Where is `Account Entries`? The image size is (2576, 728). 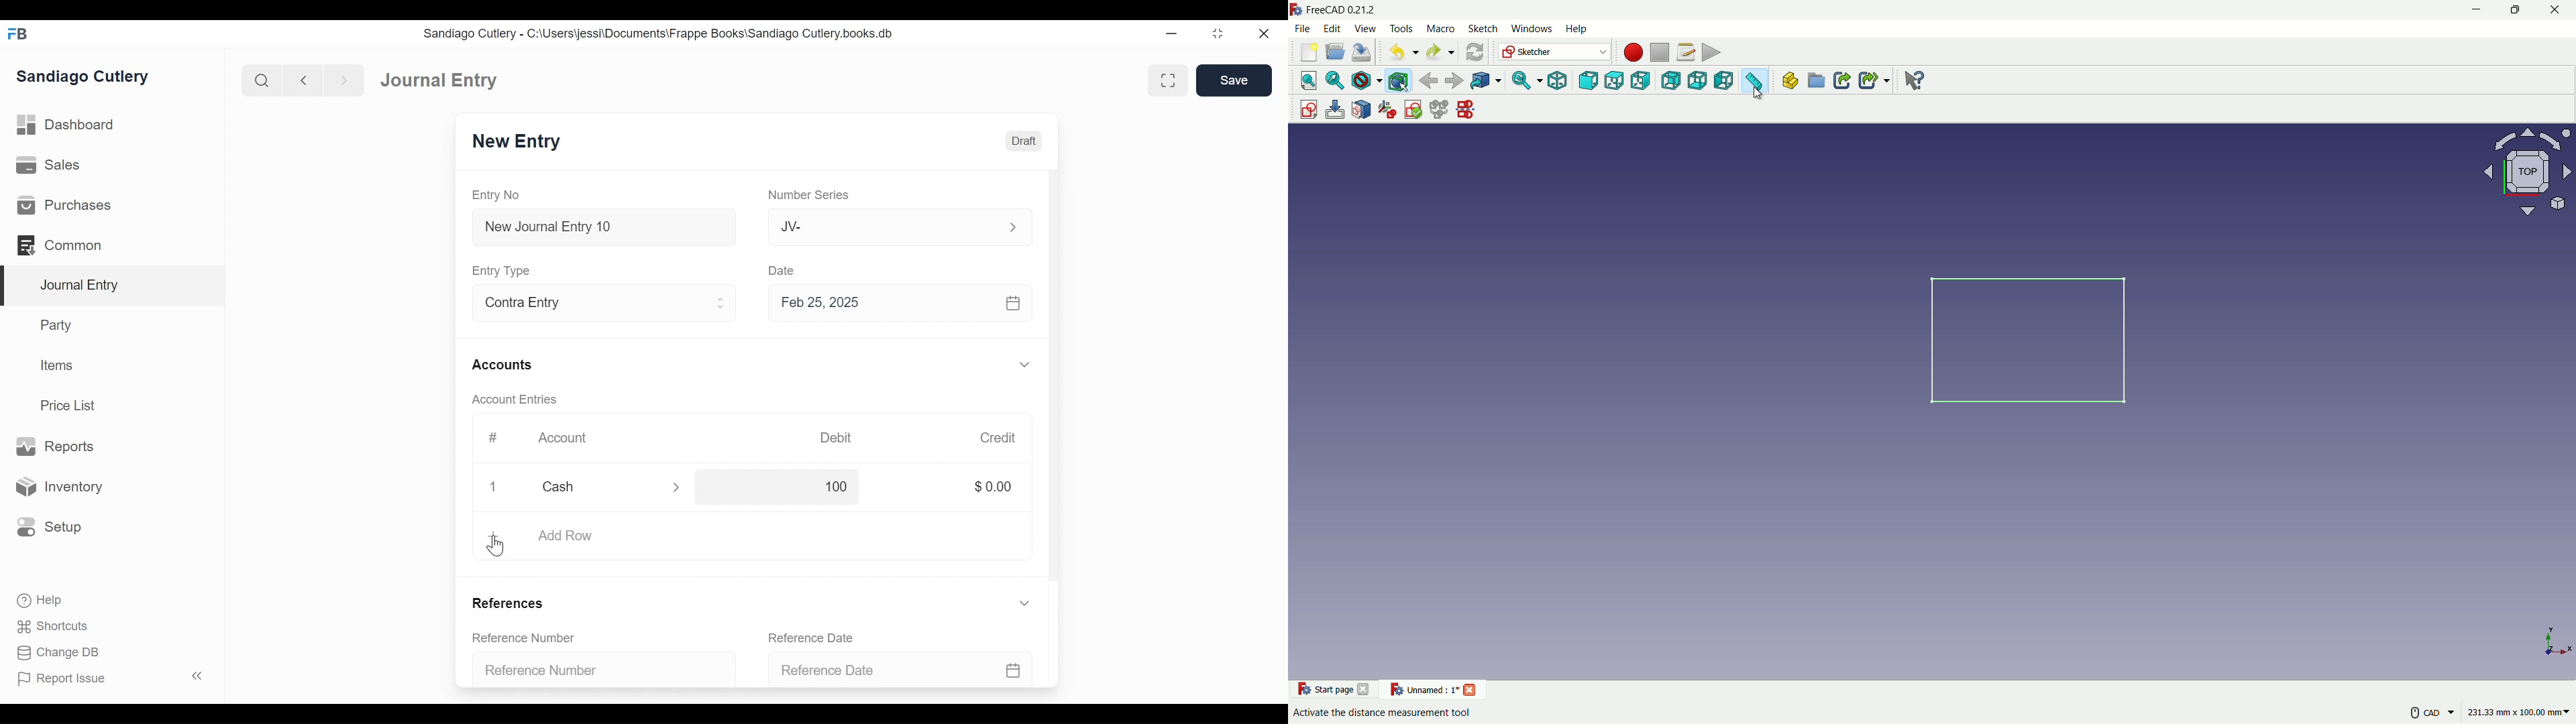 Account Entries is located at coordinates (520, 400).